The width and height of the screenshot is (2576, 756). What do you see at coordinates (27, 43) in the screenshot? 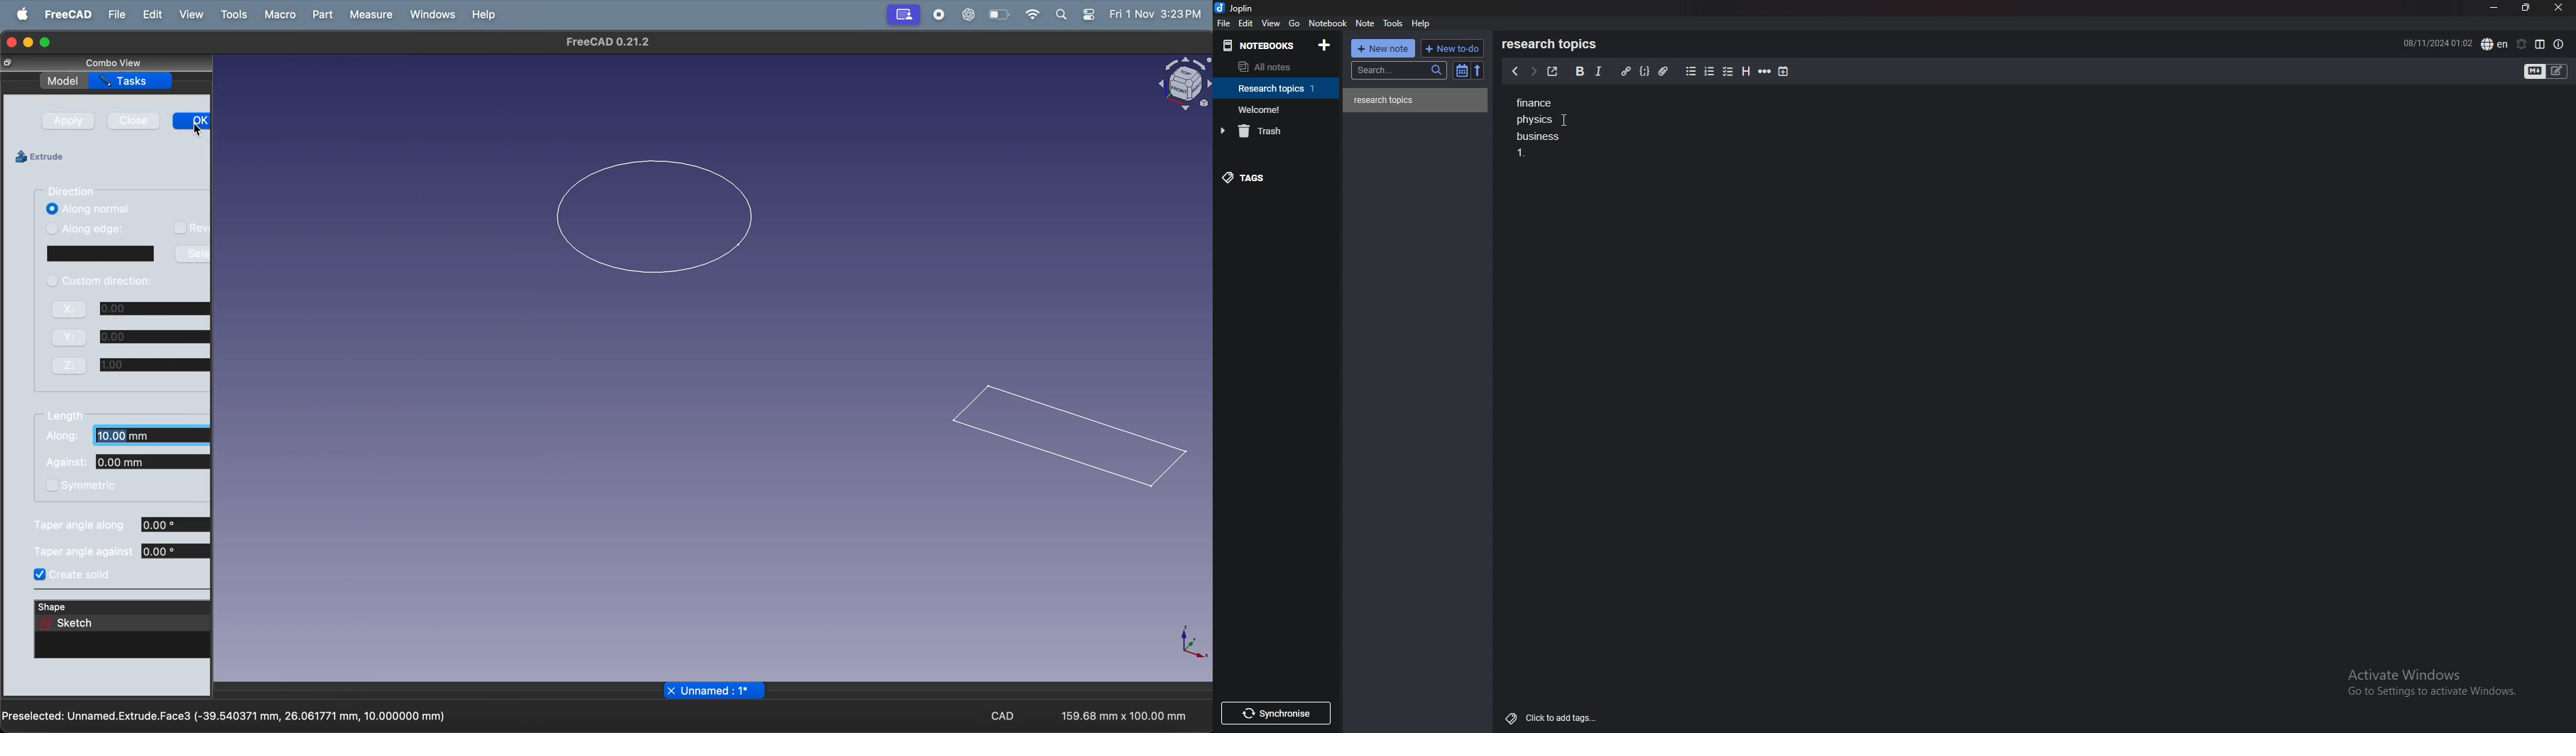
I see `minimize` at bounding box center [27, 43].